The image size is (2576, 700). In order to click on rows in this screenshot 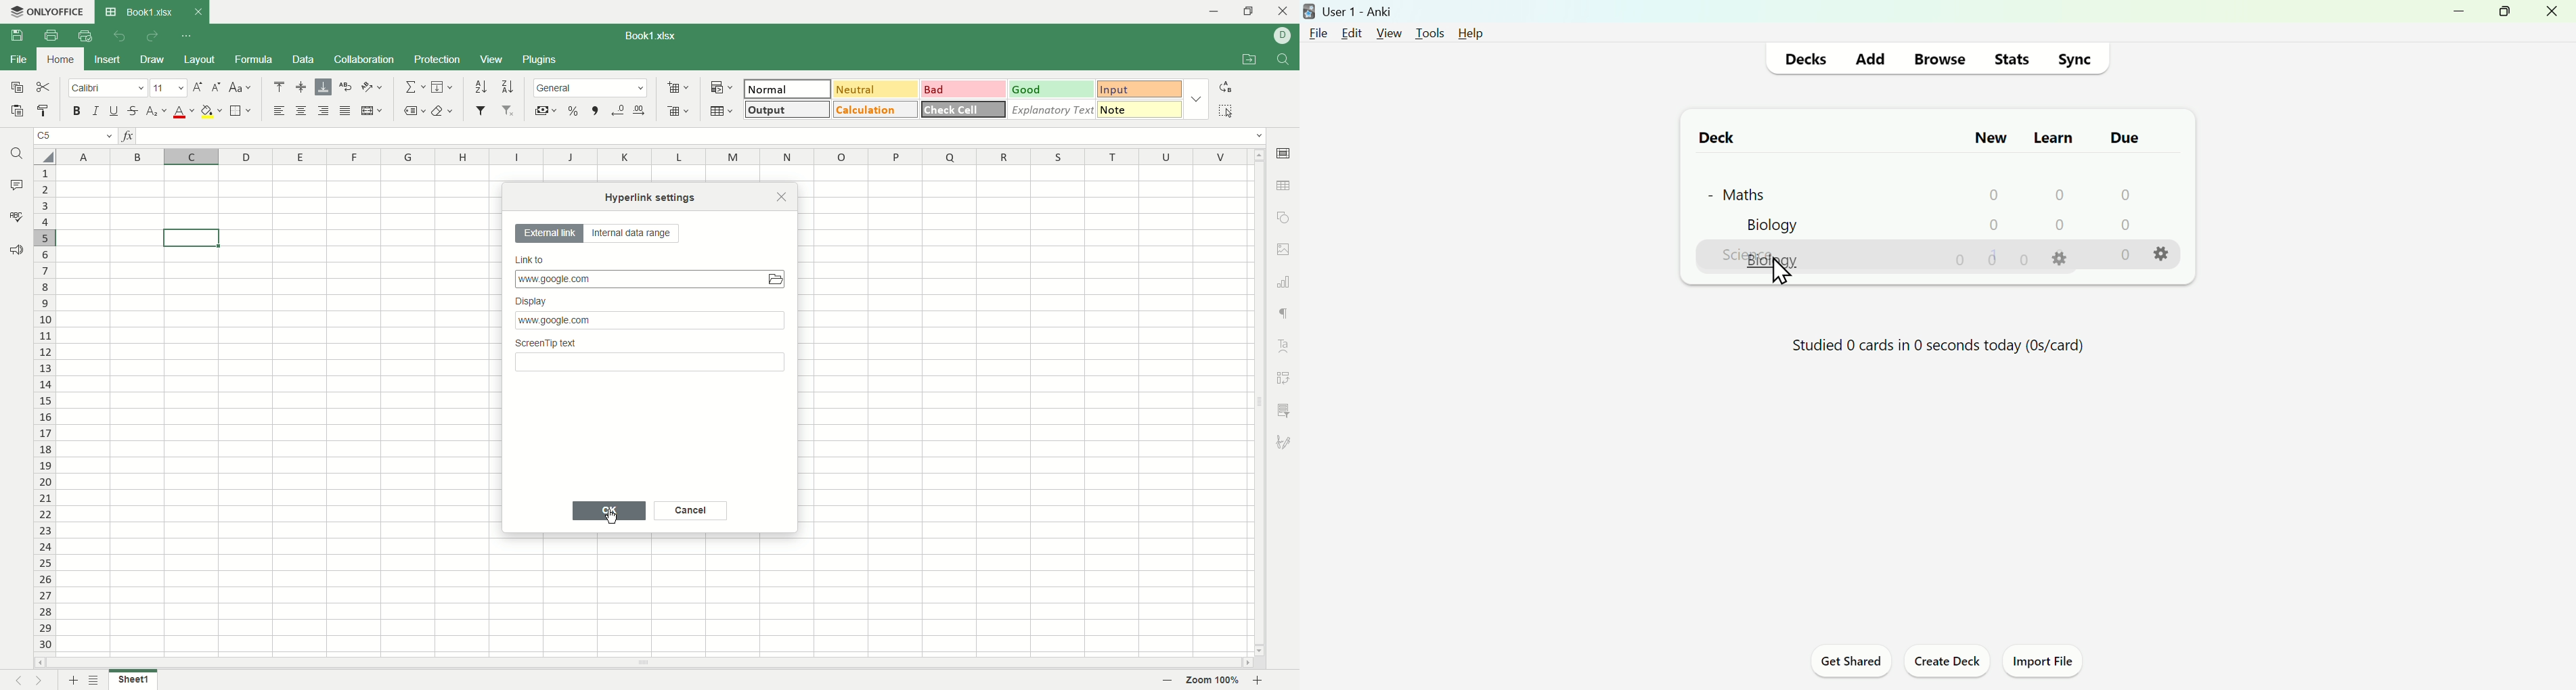, I will do `click(47, 411)`.